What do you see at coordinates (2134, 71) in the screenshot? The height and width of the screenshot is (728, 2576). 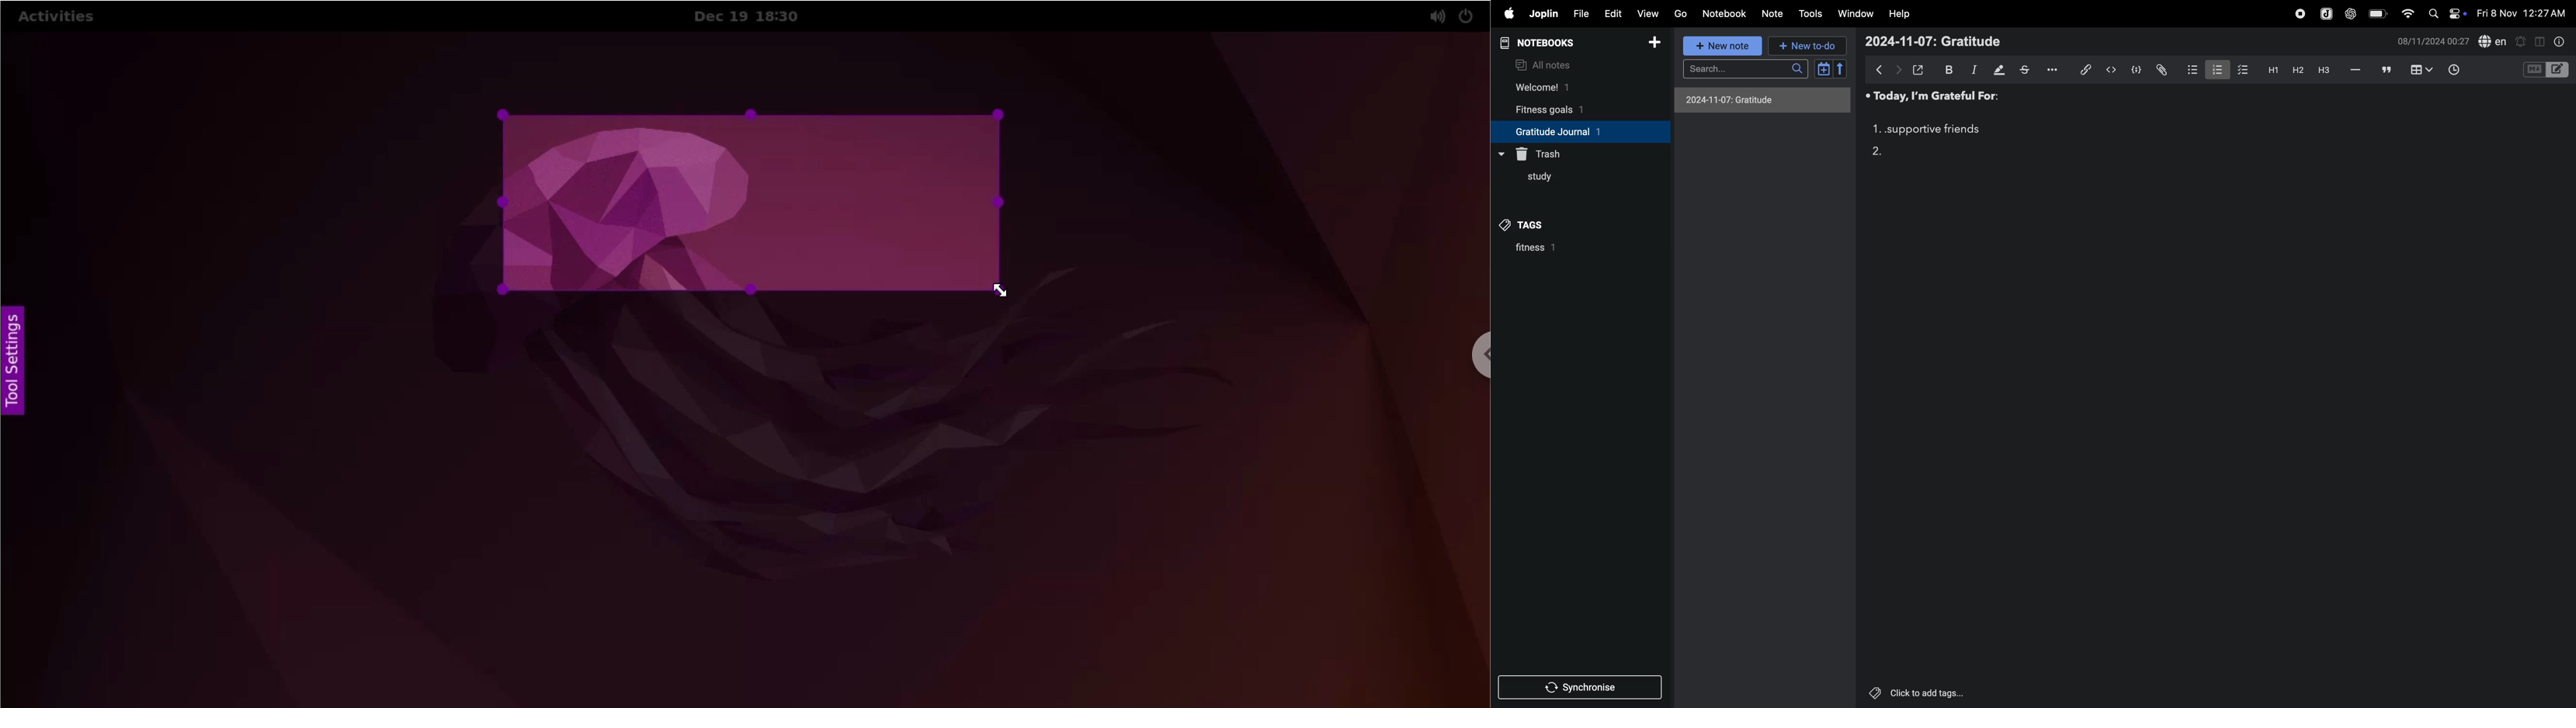 I see `code` at bounding box center [2134, 71].